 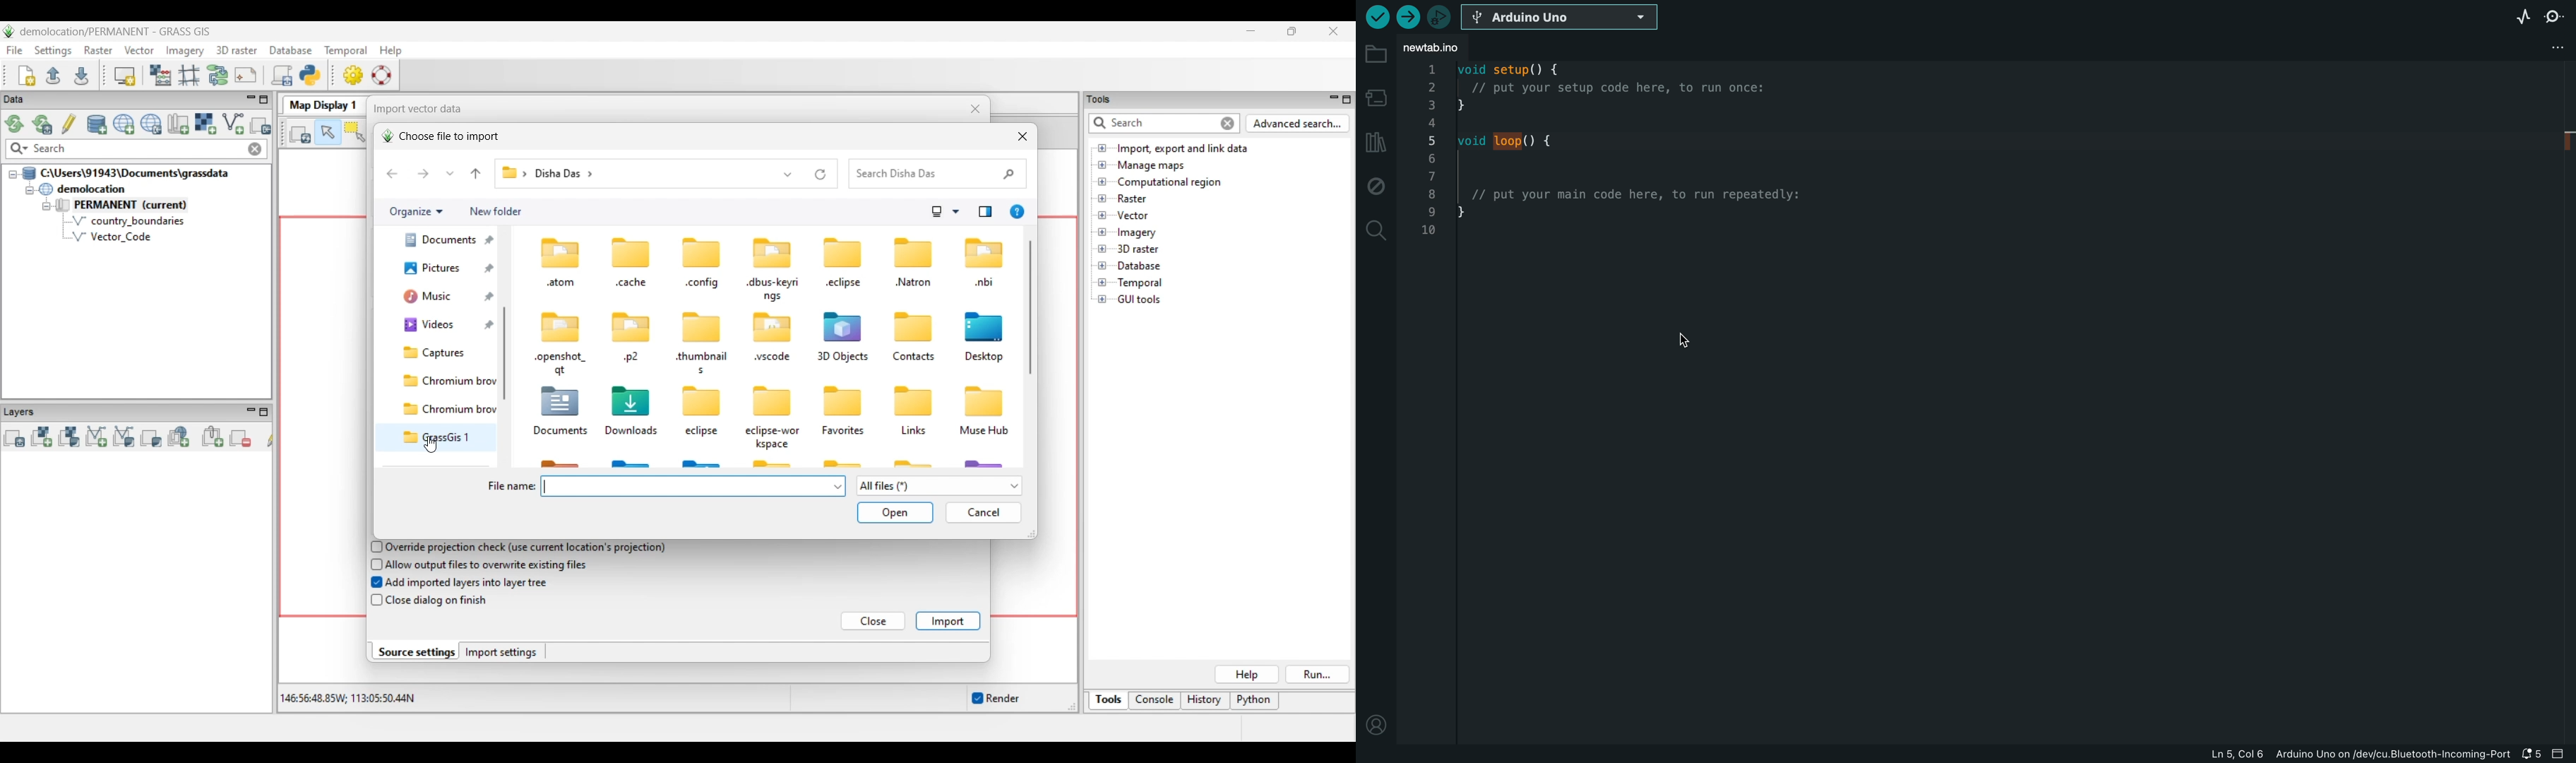 What do you see at coordinates (2359, 755) in the screenshot?
I see `file information` at bounding box center [2359, 755].